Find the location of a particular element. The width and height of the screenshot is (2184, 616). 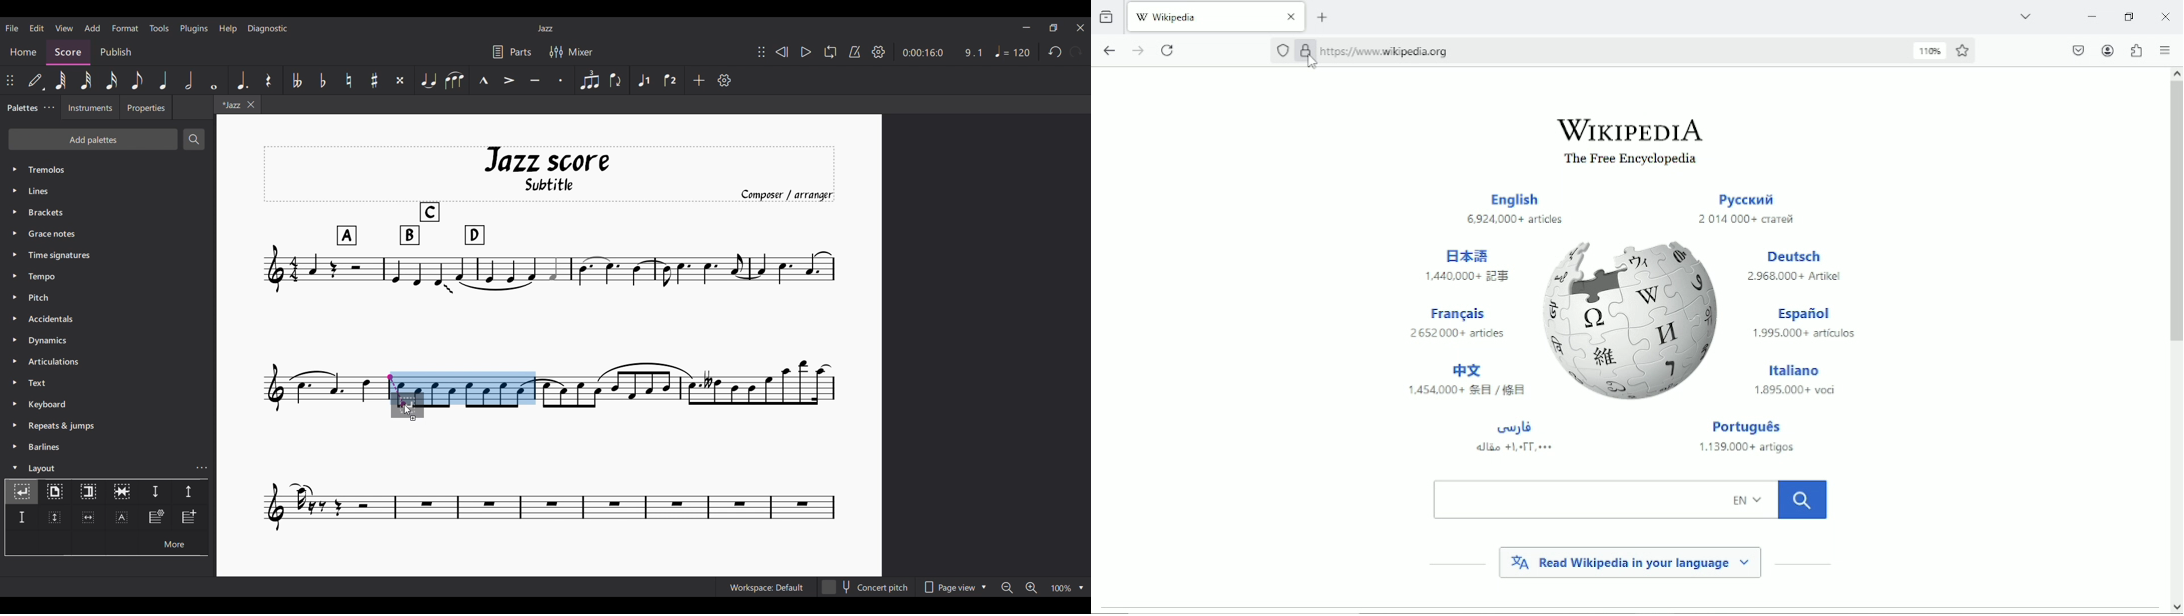

Undo is located at coordinates (1056, 52).